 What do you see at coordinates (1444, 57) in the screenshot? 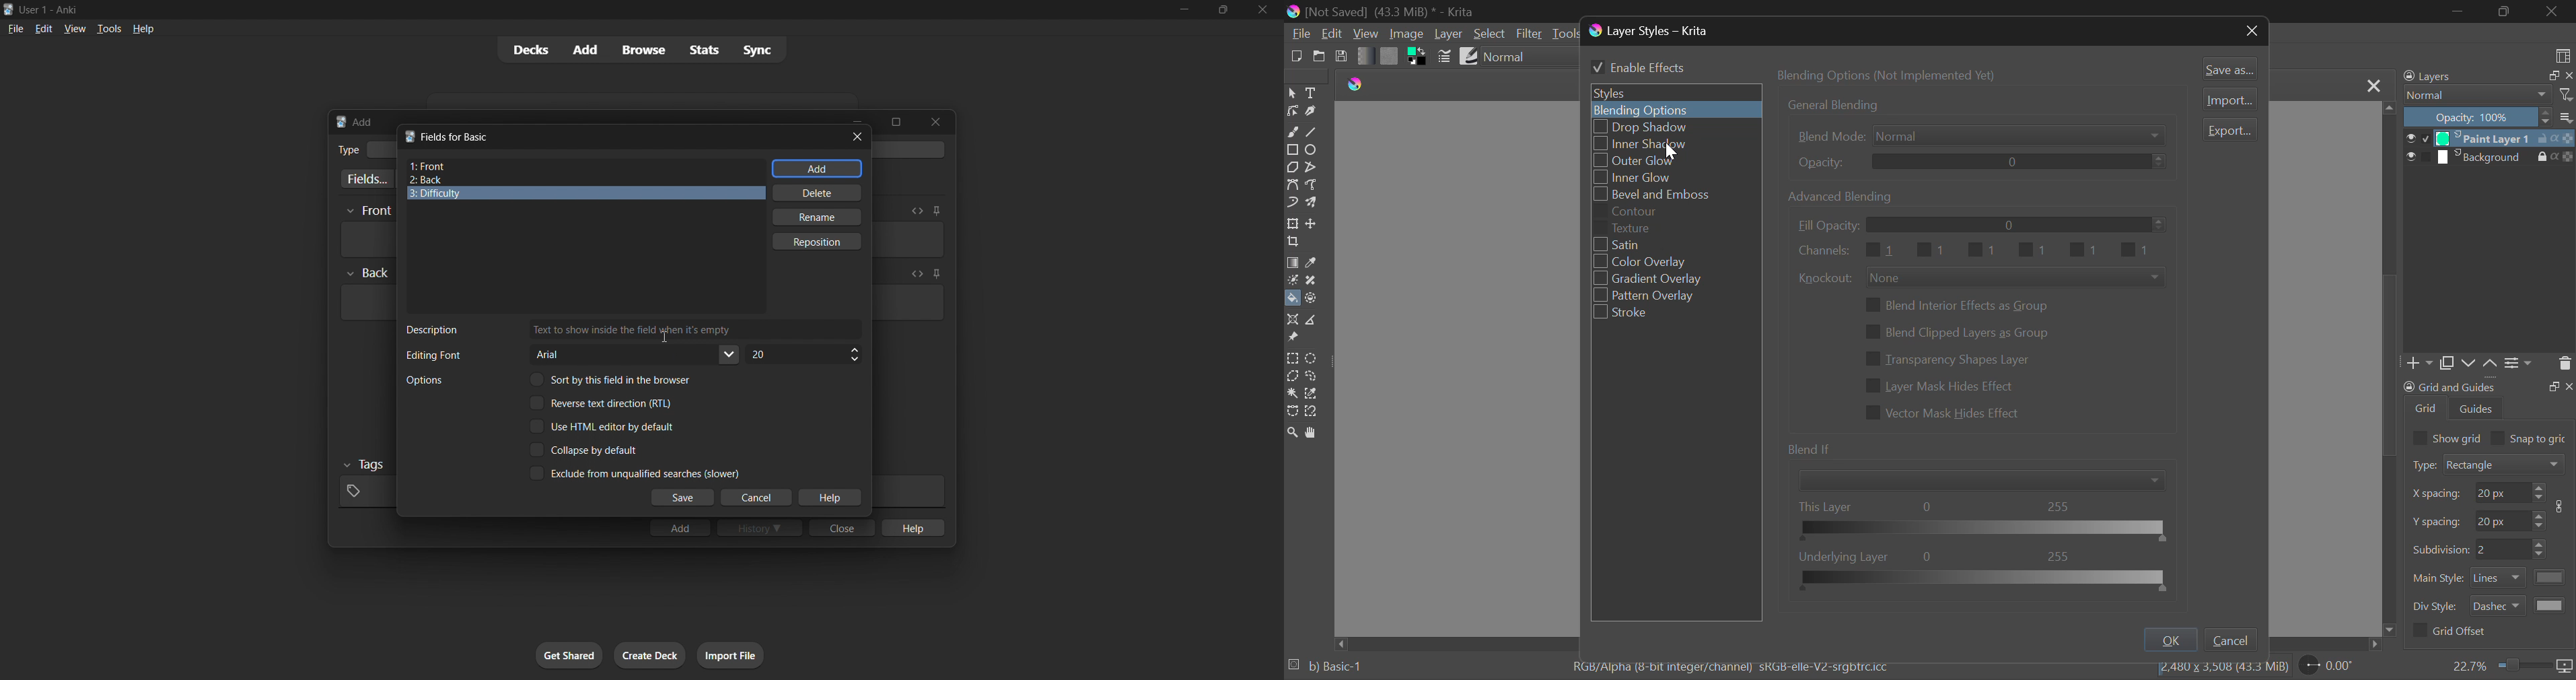
I see `Brush Settings` at bounding box center [1444, 57].